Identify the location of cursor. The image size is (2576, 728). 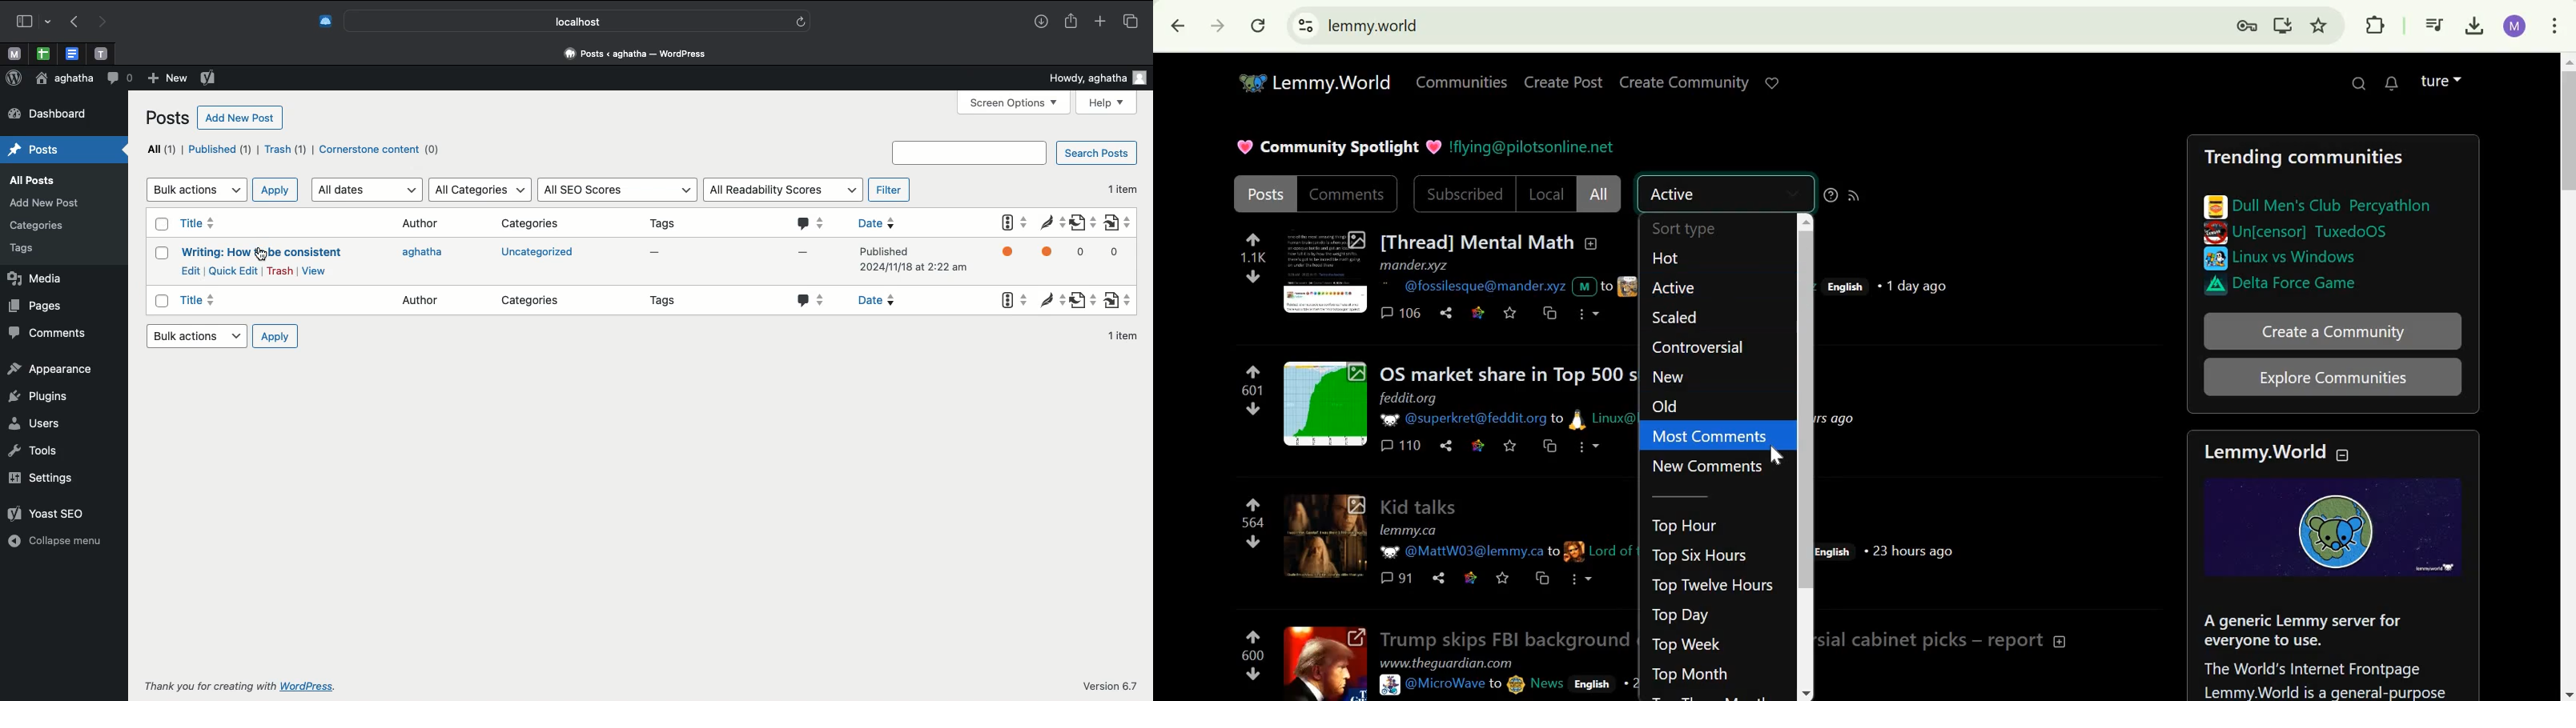
(1777, 456).